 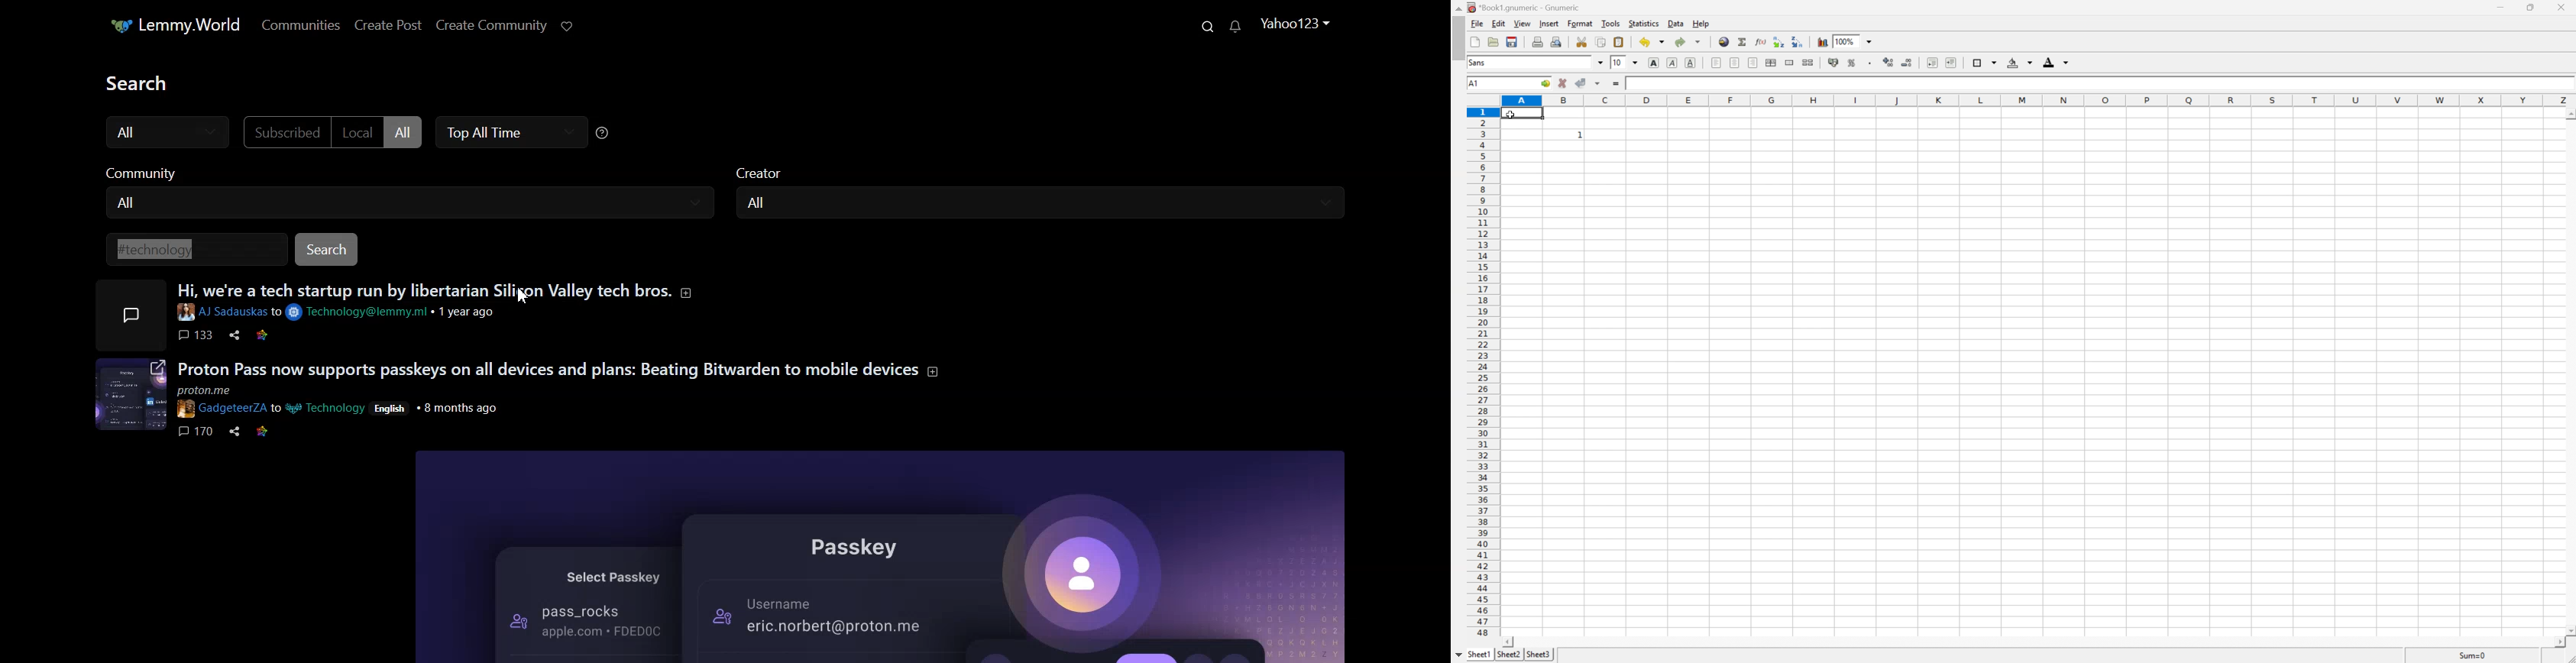 I want to click on merge a range of cells, so click(x=1789, y=62).